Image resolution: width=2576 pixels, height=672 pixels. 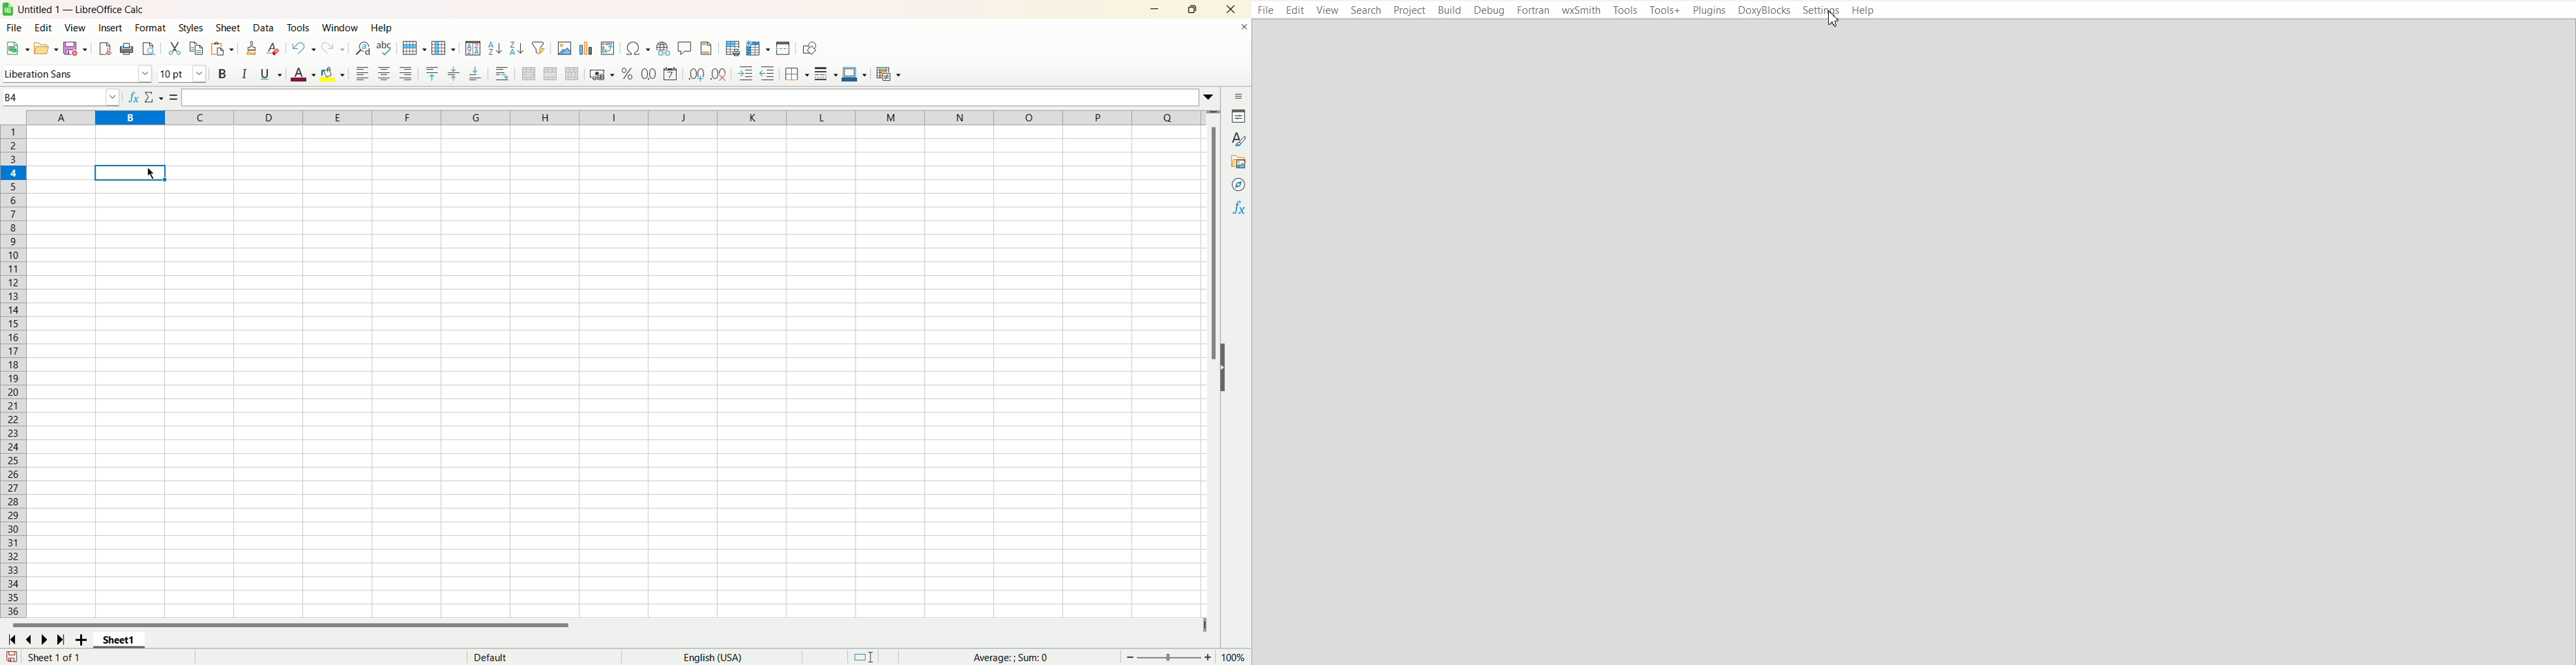 I want to click on Open, so click(x=45, y=50).